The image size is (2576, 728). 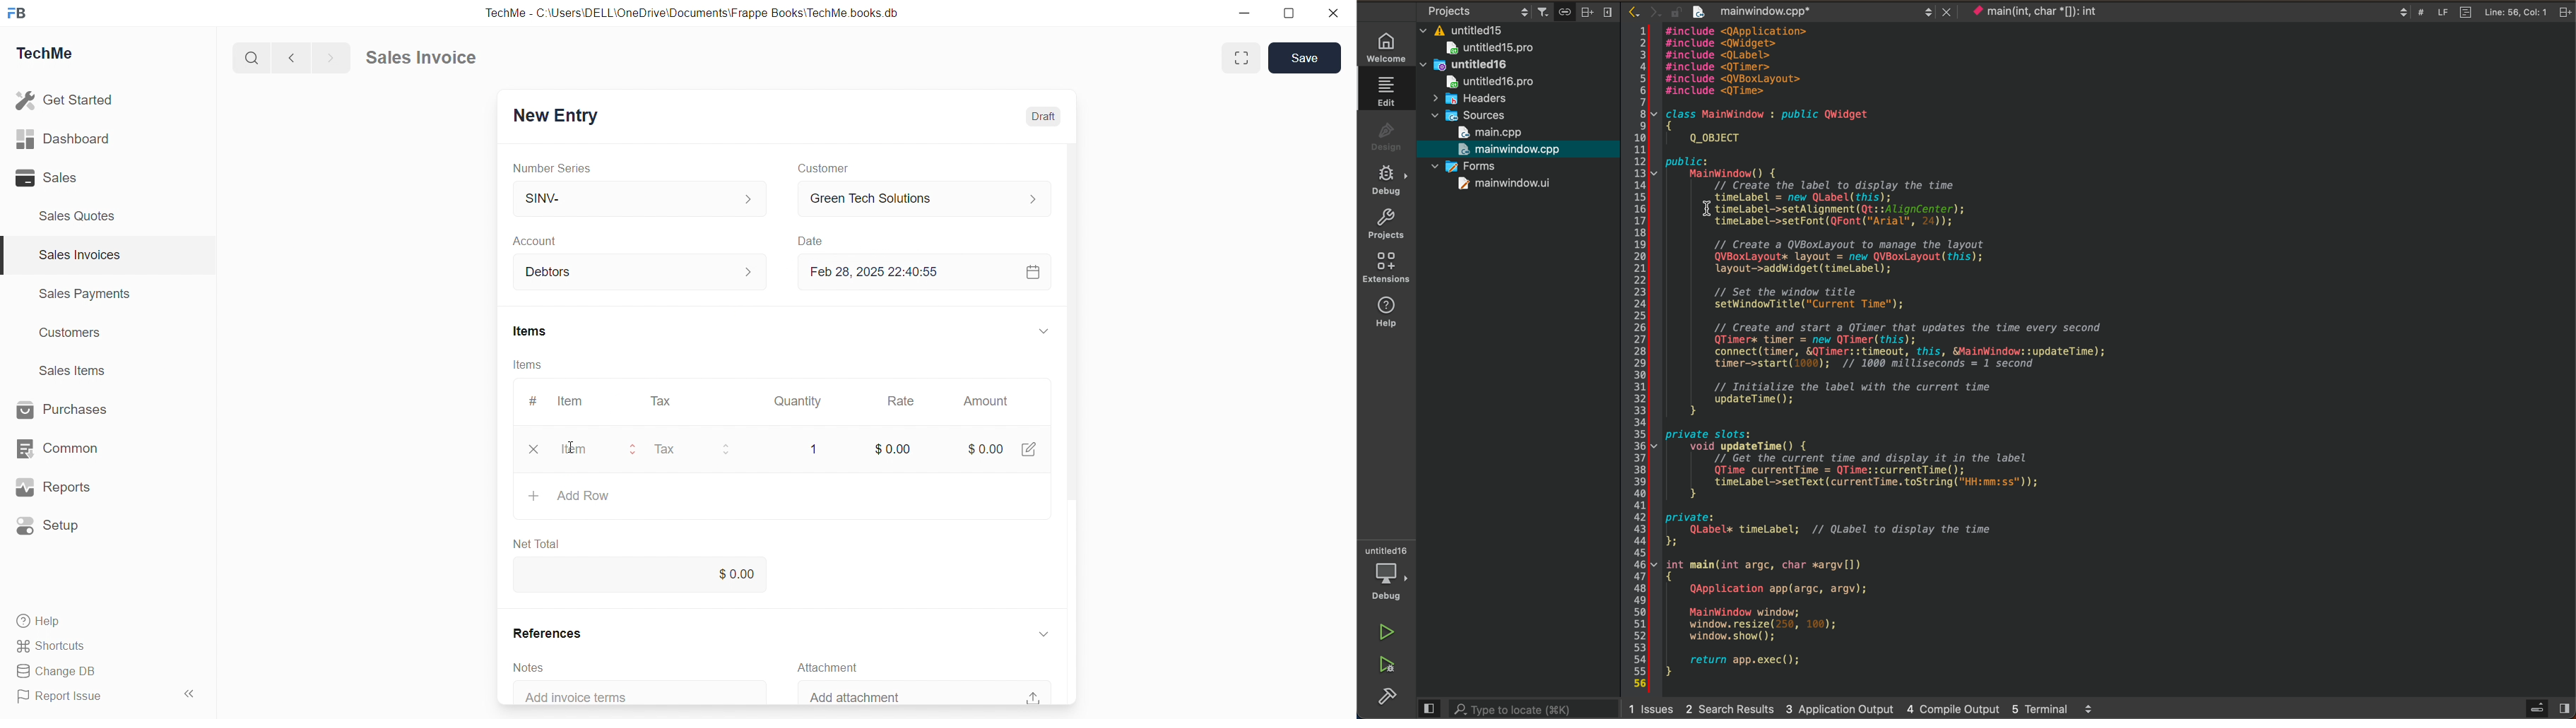 What do you see at coordinates (78, 216) in the screenshot?
I see `Sales Quotes` at bounding box center [78, 216].